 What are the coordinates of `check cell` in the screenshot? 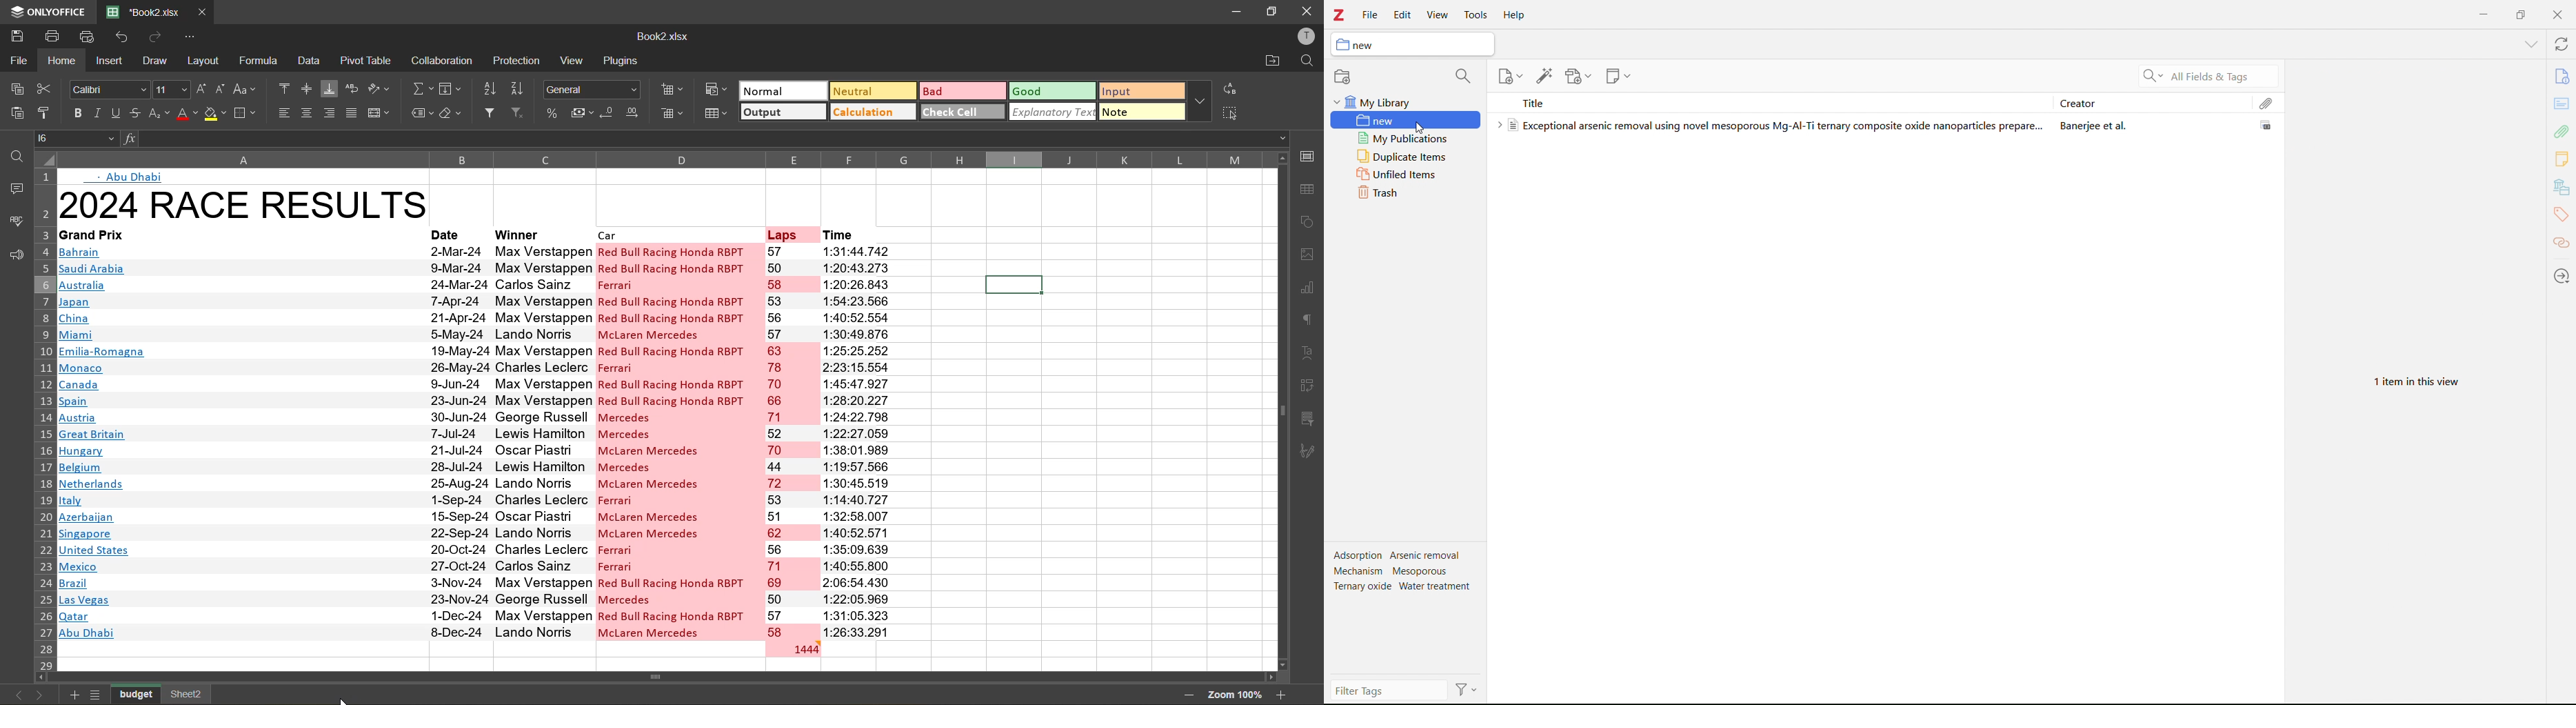 It's located at (959, 111).